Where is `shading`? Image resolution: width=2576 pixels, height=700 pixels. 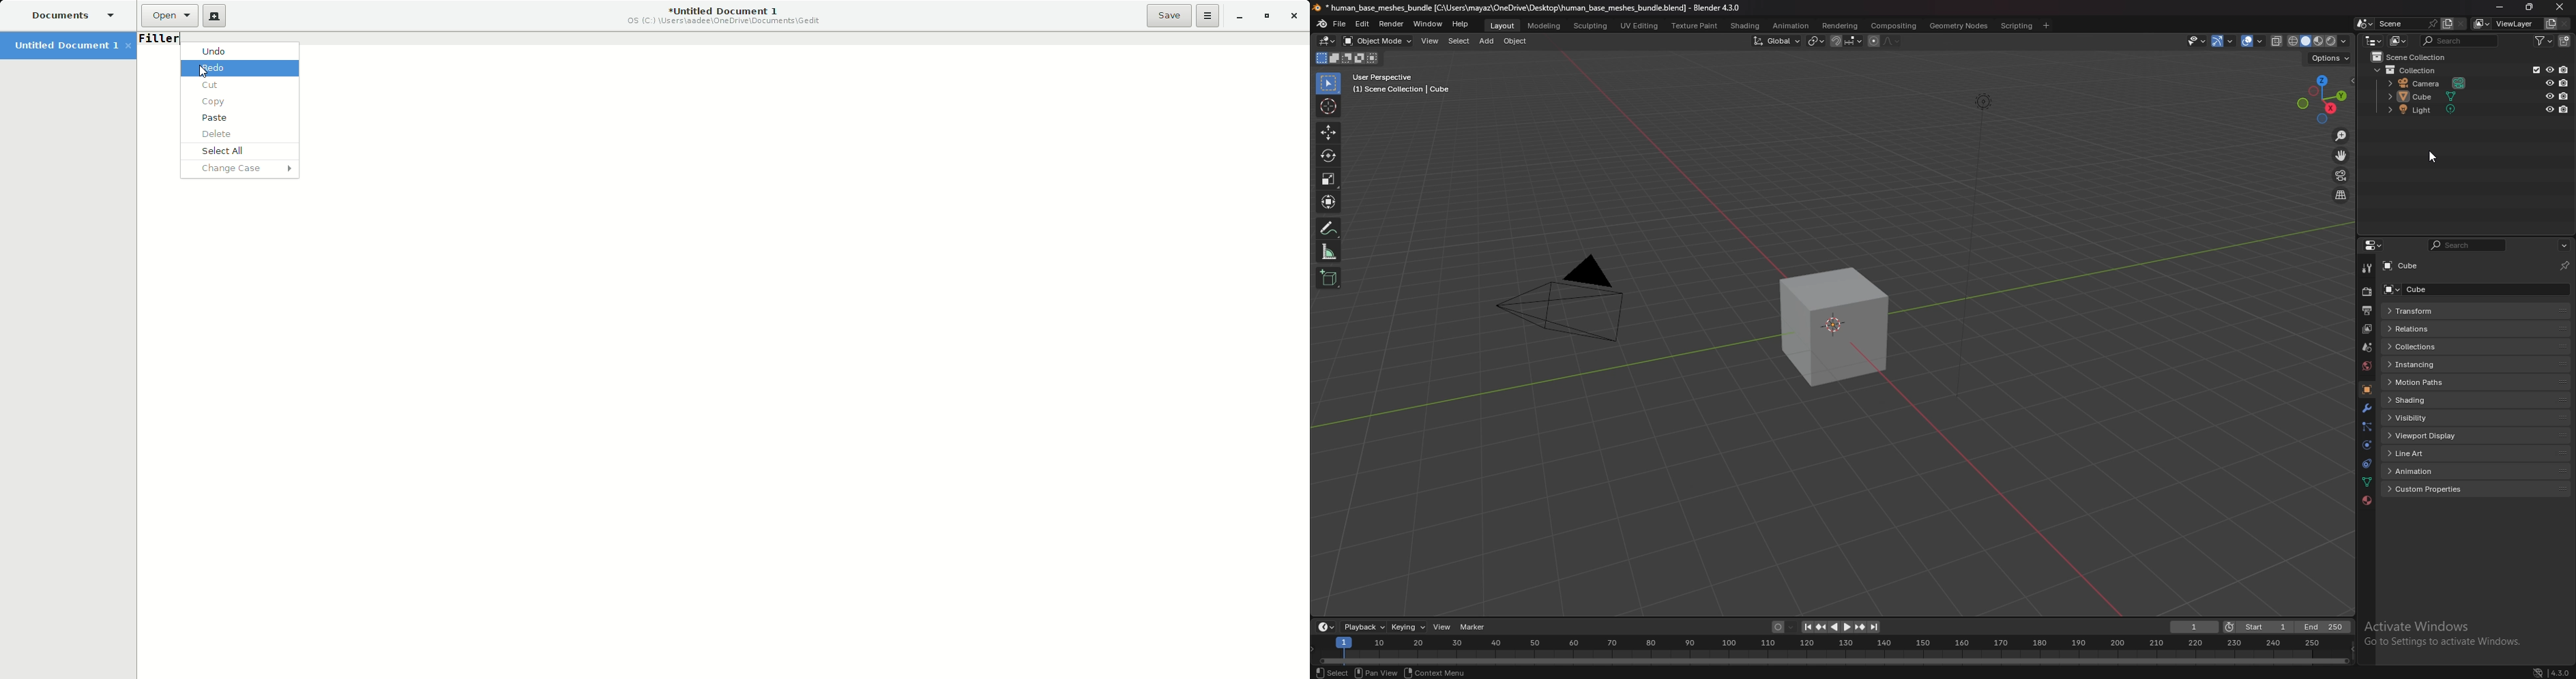 shading is located at coordinates (2344, 40).